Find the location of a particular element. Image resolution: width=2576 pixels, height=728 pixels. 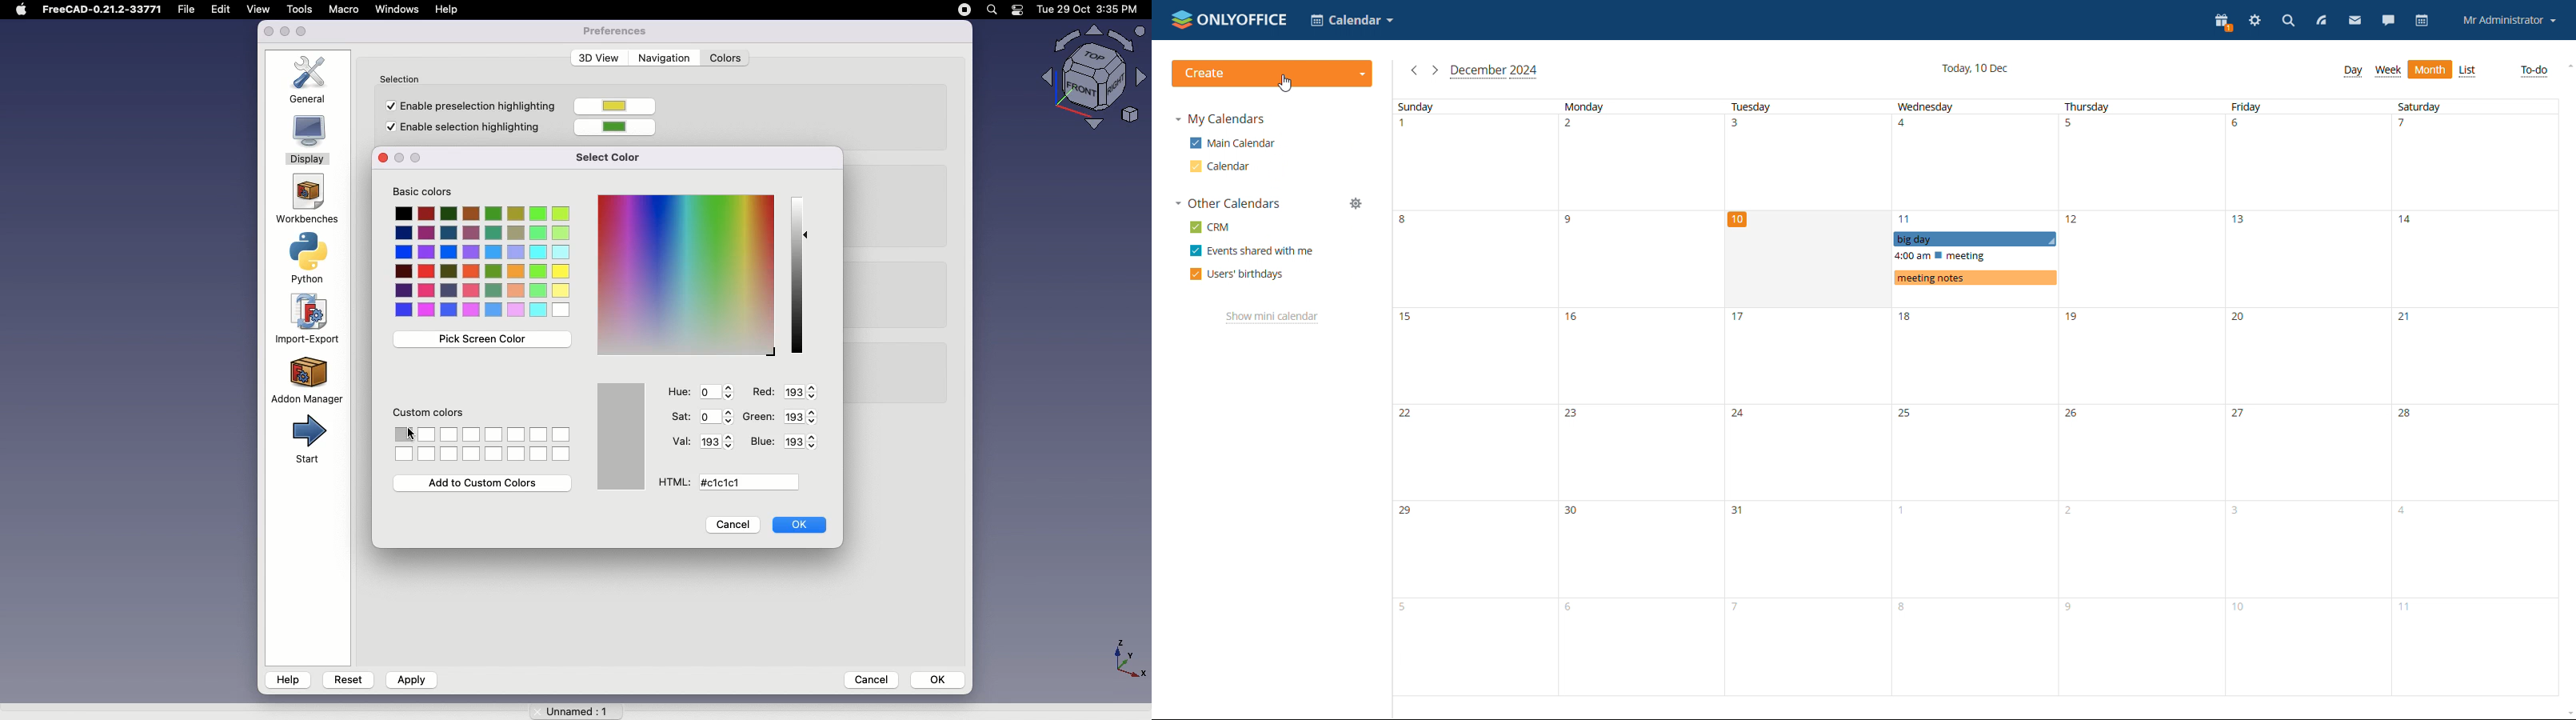

battery is located at coordinates (1018, 11).